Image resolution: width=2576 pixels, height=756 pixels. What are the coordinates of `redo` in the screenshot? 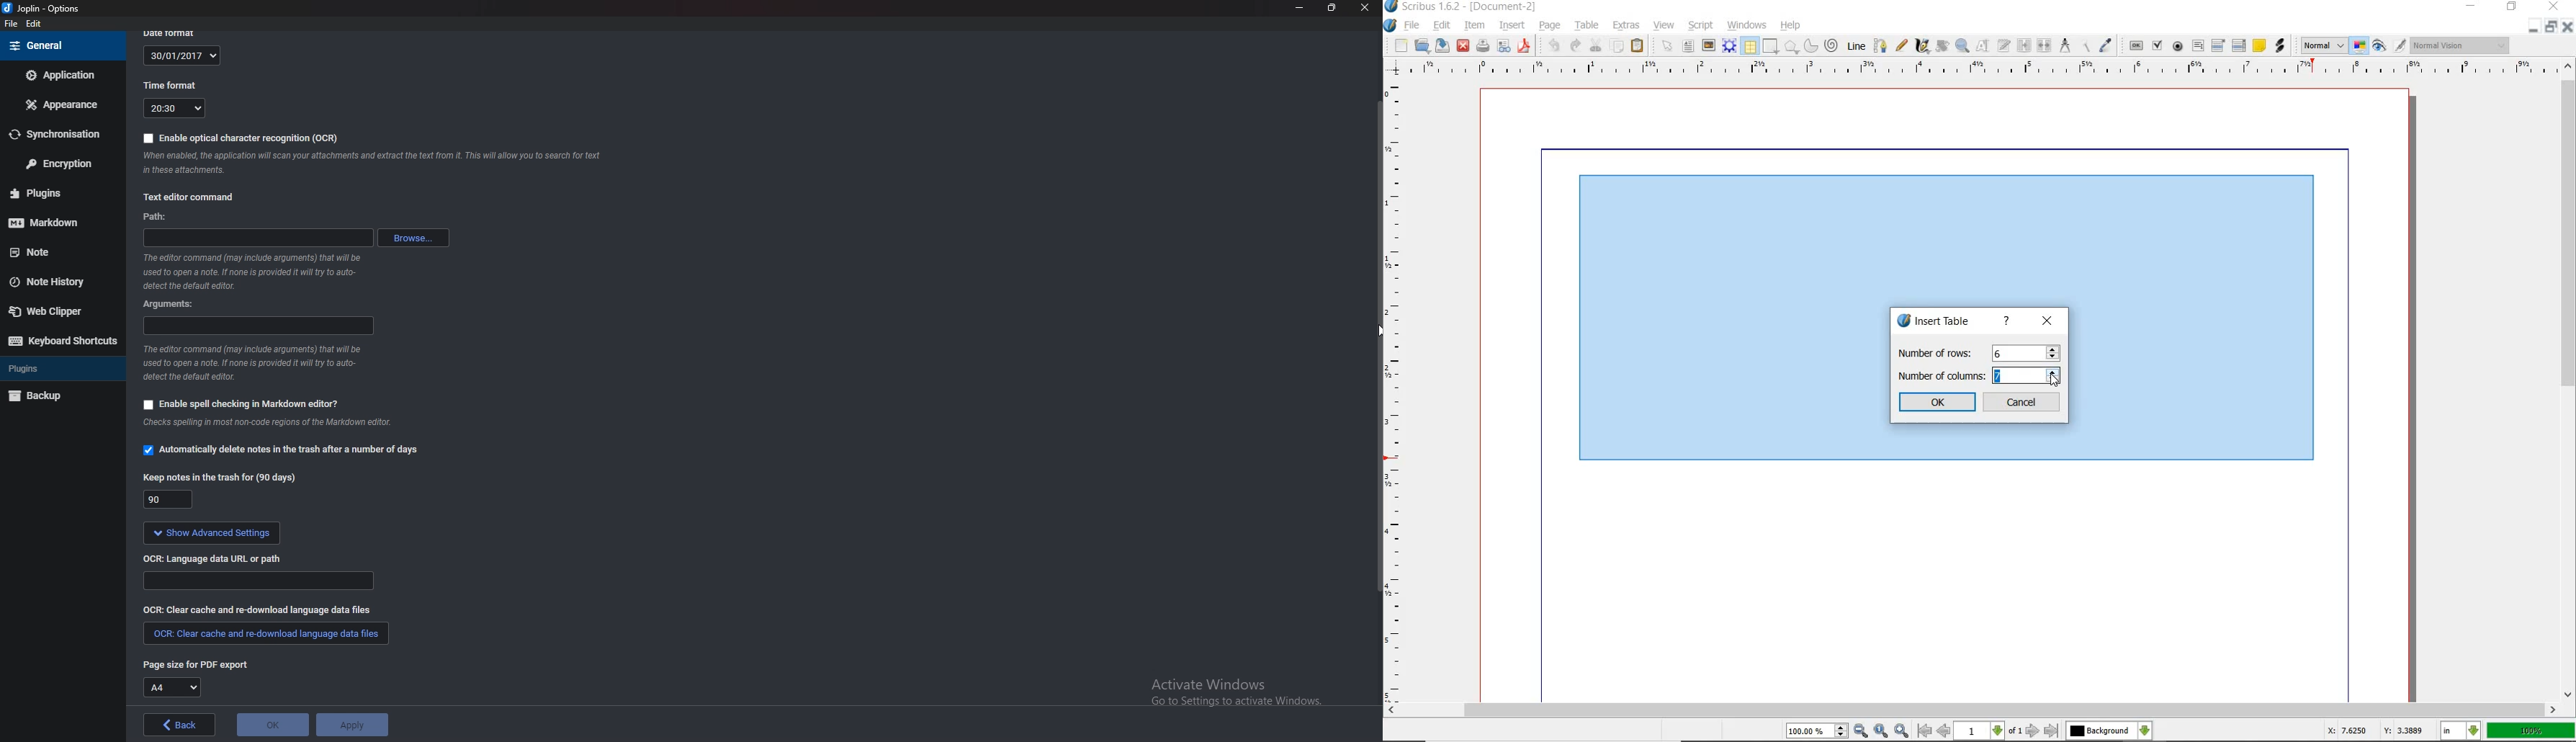 It's located at (1573, 45).